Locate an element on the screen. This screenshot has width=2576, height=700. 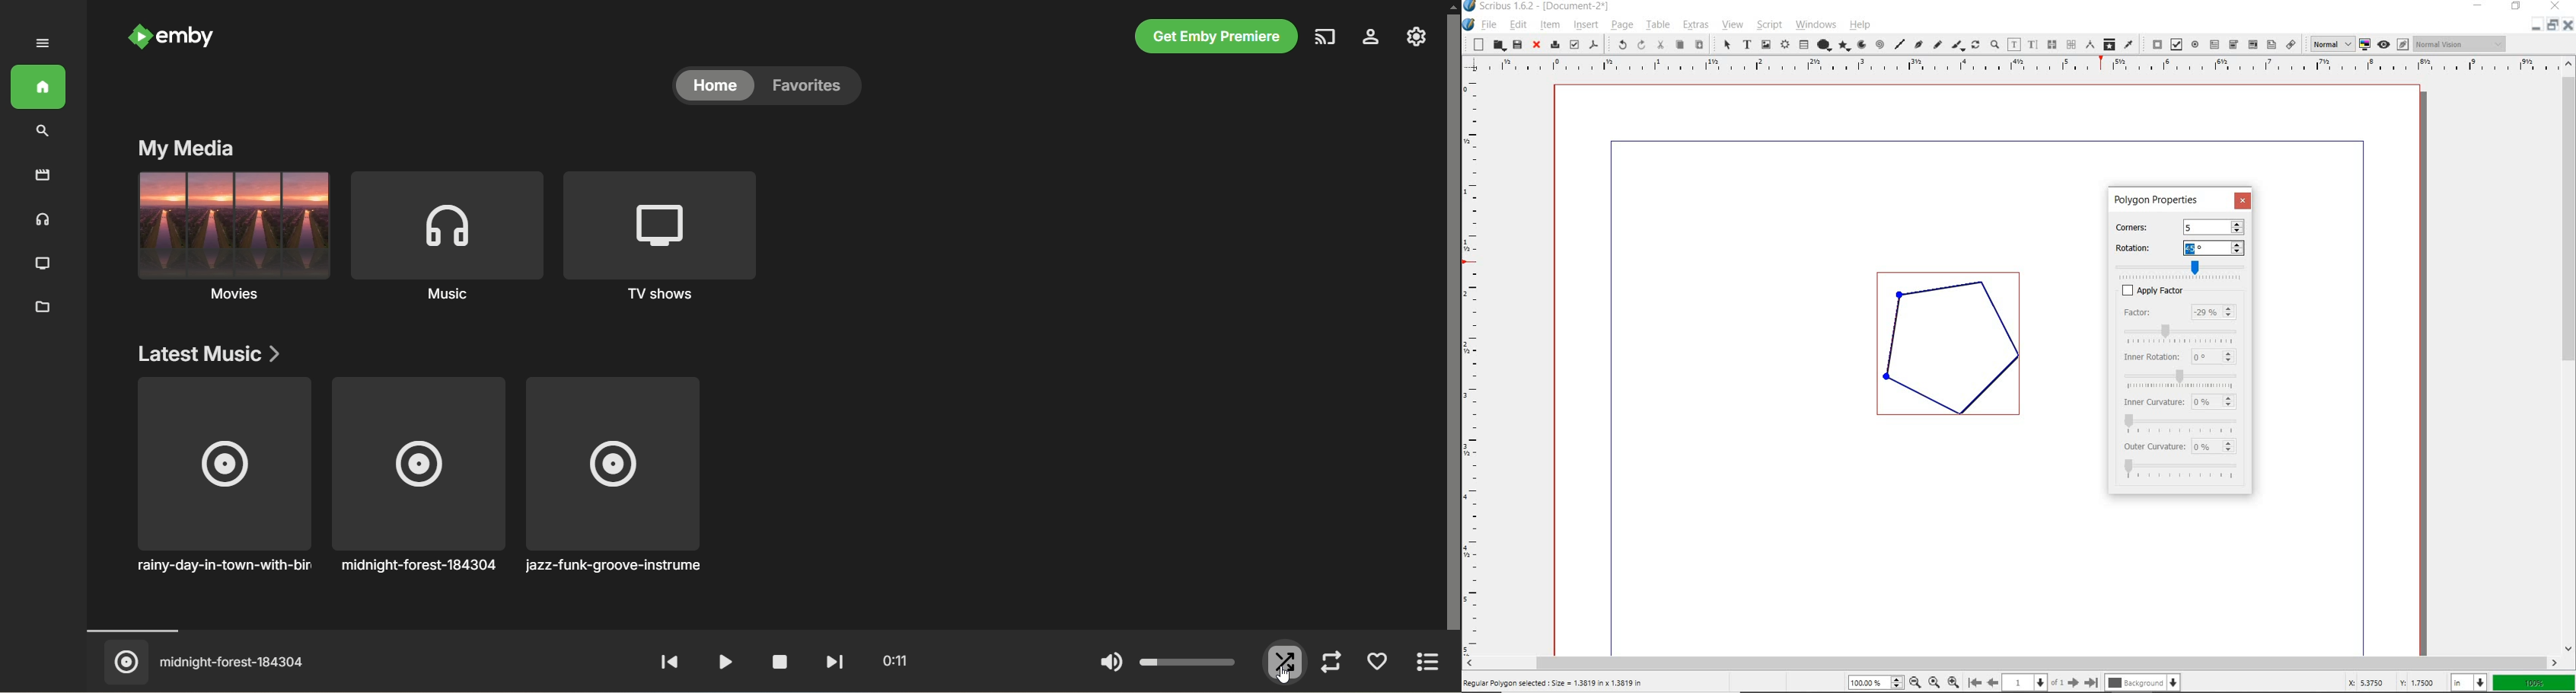
edit contents of frame is located at coordinates (2014, 44).